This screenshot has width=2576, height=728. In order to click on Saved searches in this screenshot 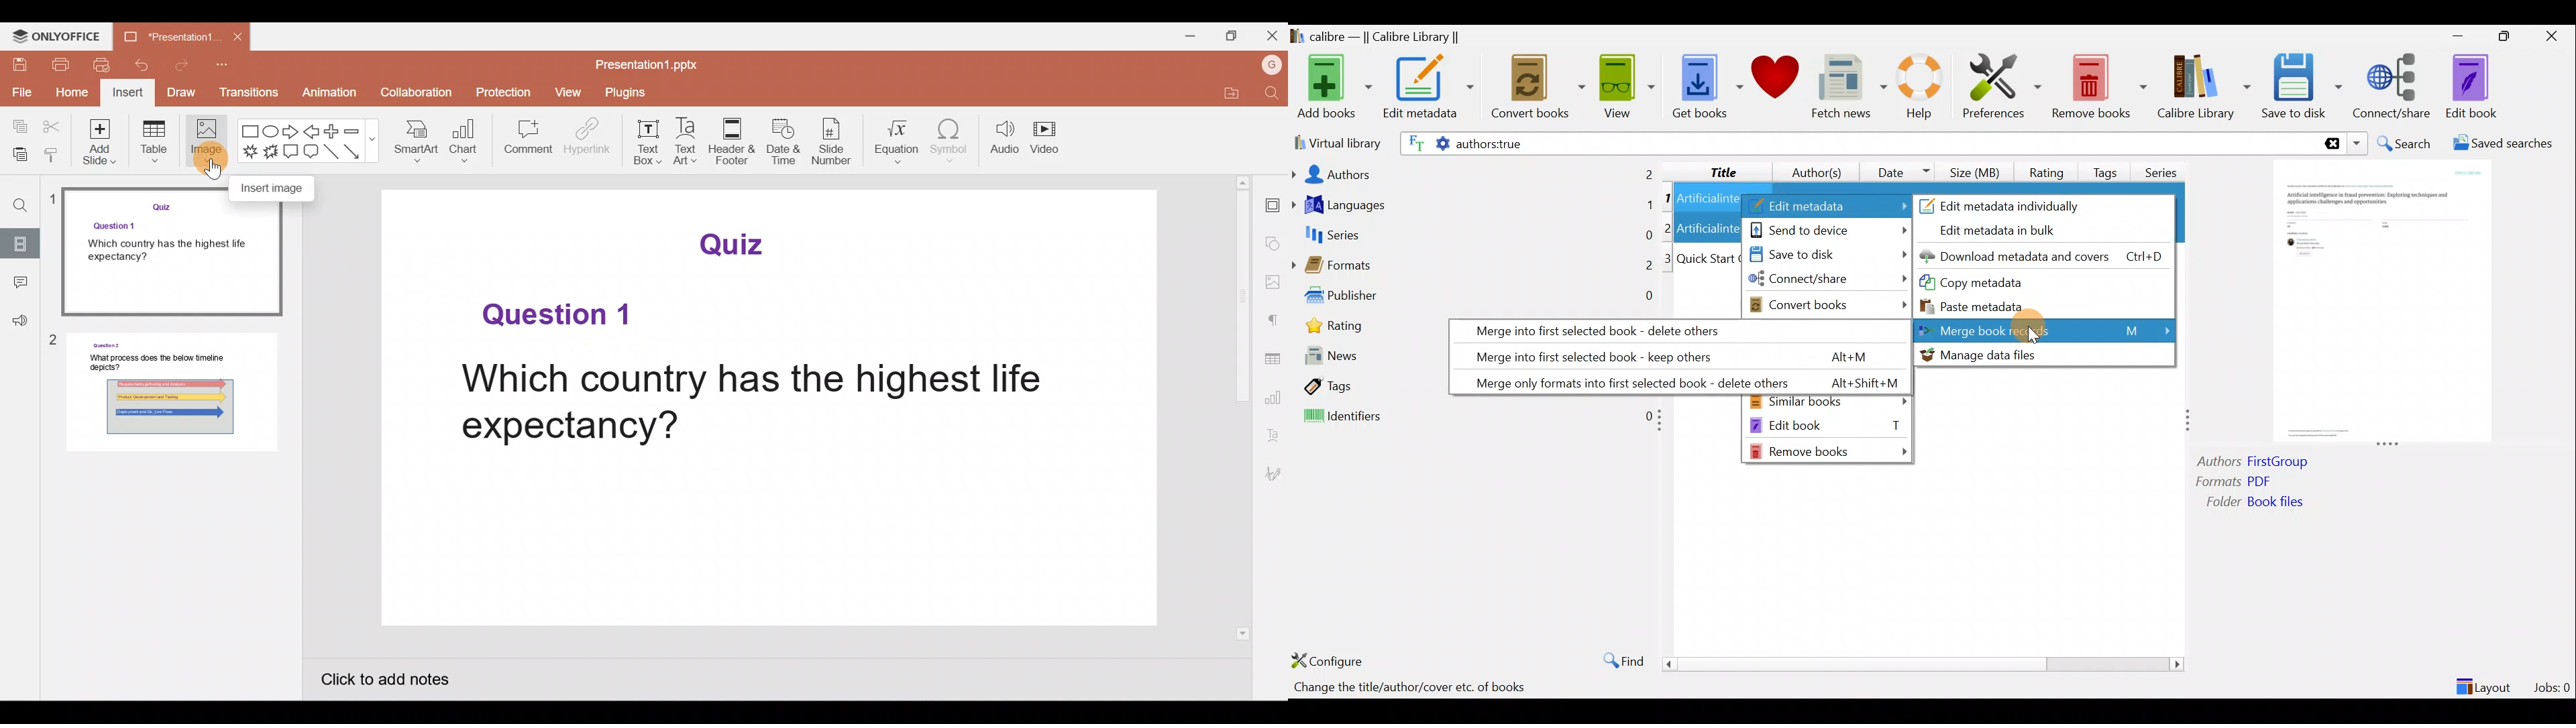, I will do `click(2507, 145)`.